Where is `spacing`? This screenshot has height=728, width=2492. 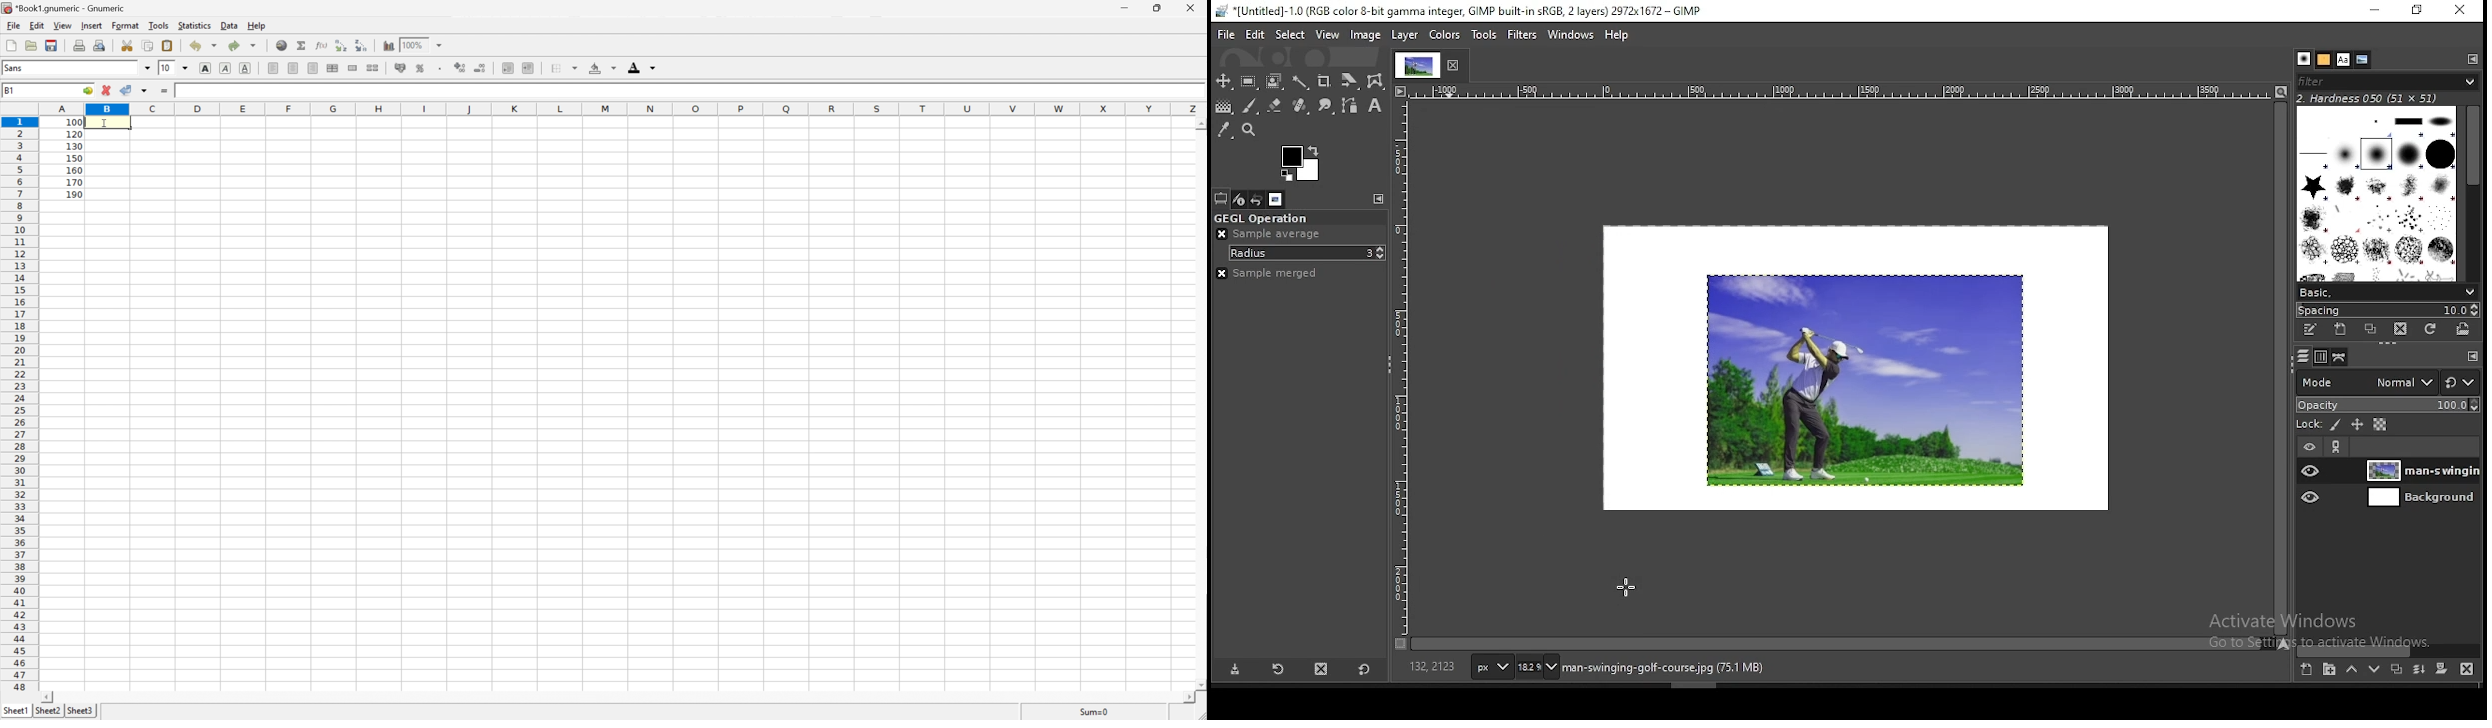 spacing is located at coordinates (2385, 310).